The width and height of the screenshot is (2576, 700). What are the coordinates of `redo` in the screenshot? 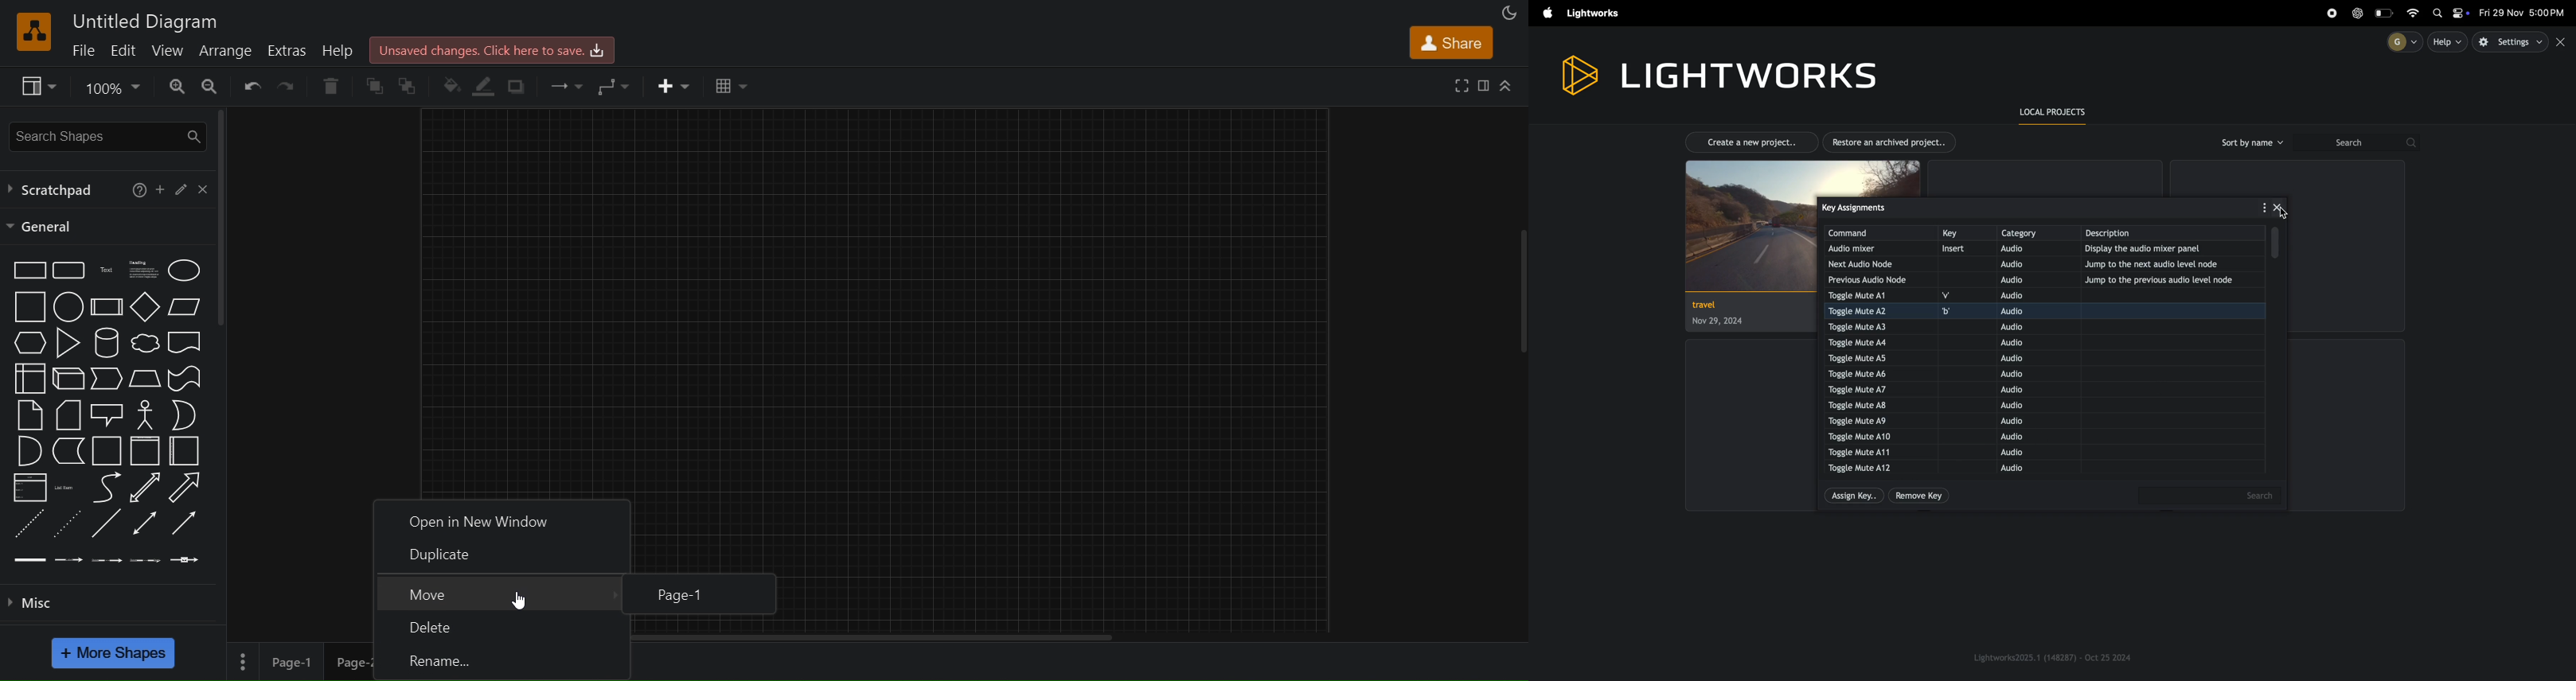 It's located at (285, 86).